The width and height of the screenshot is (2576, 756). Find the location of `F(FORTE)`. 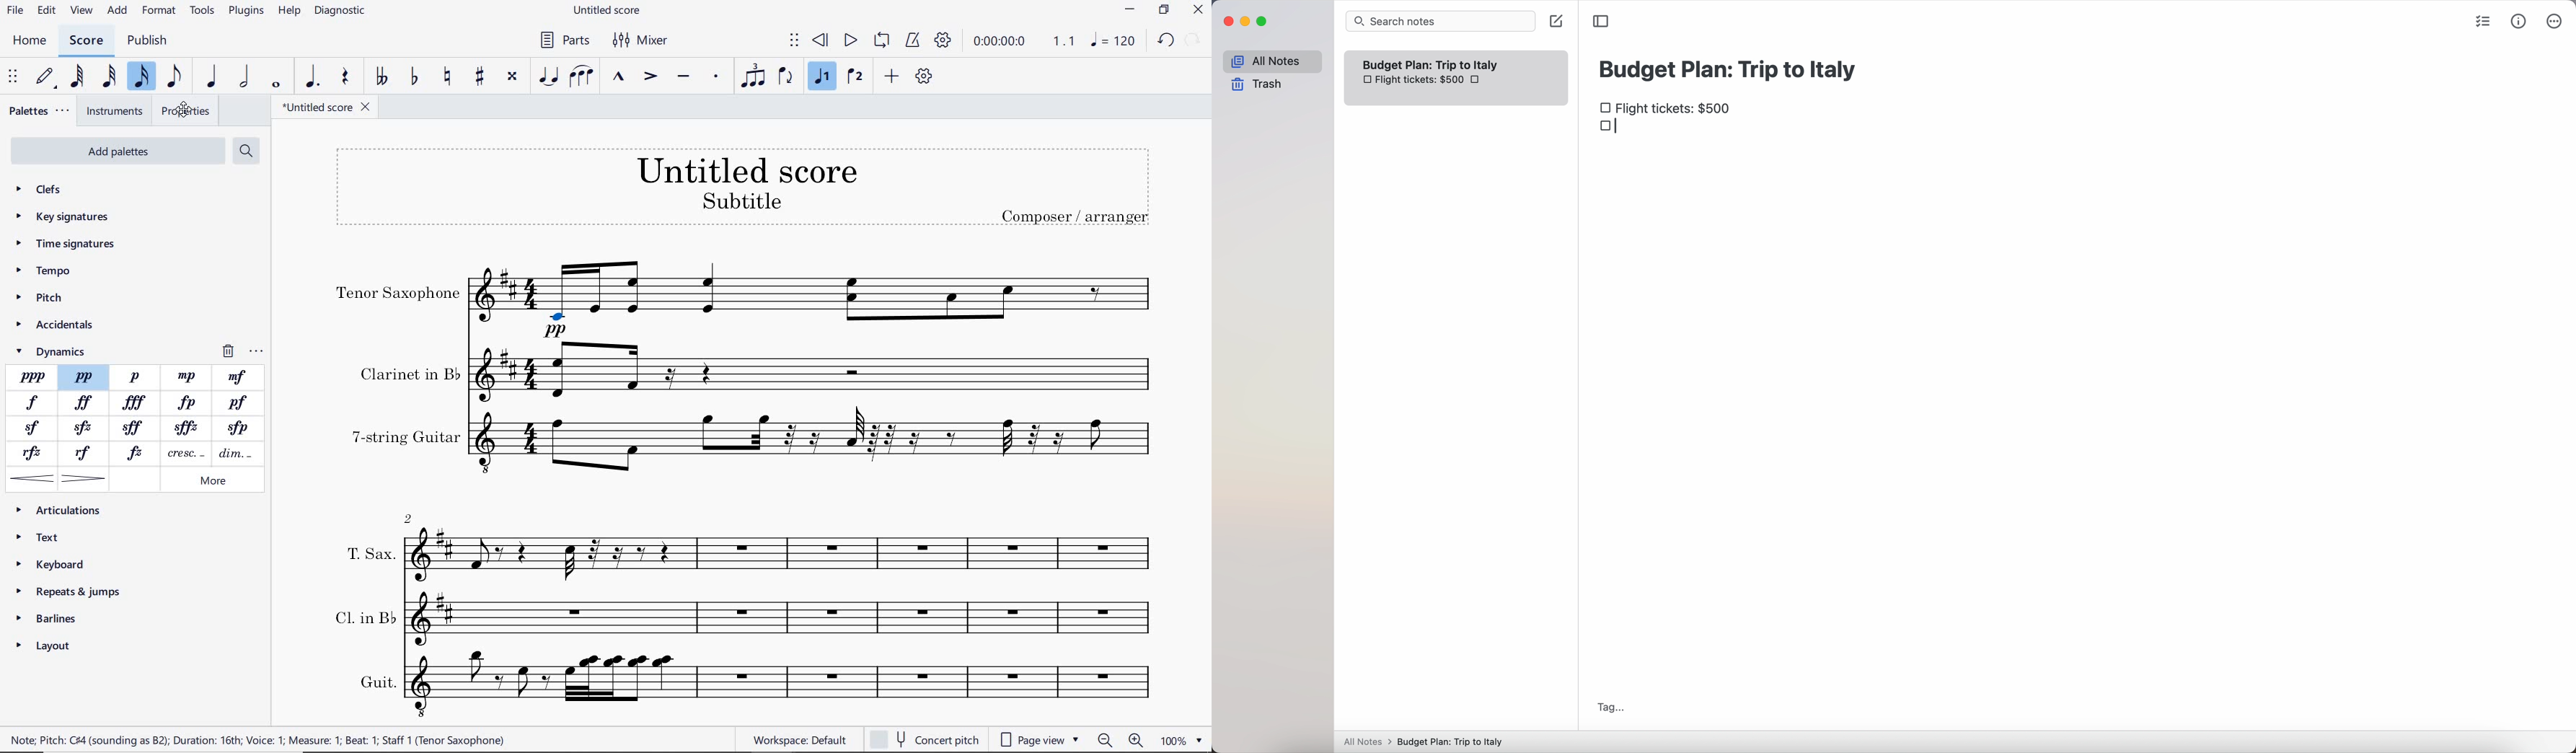

F(FORTE) is located at coordinates (32, 402).